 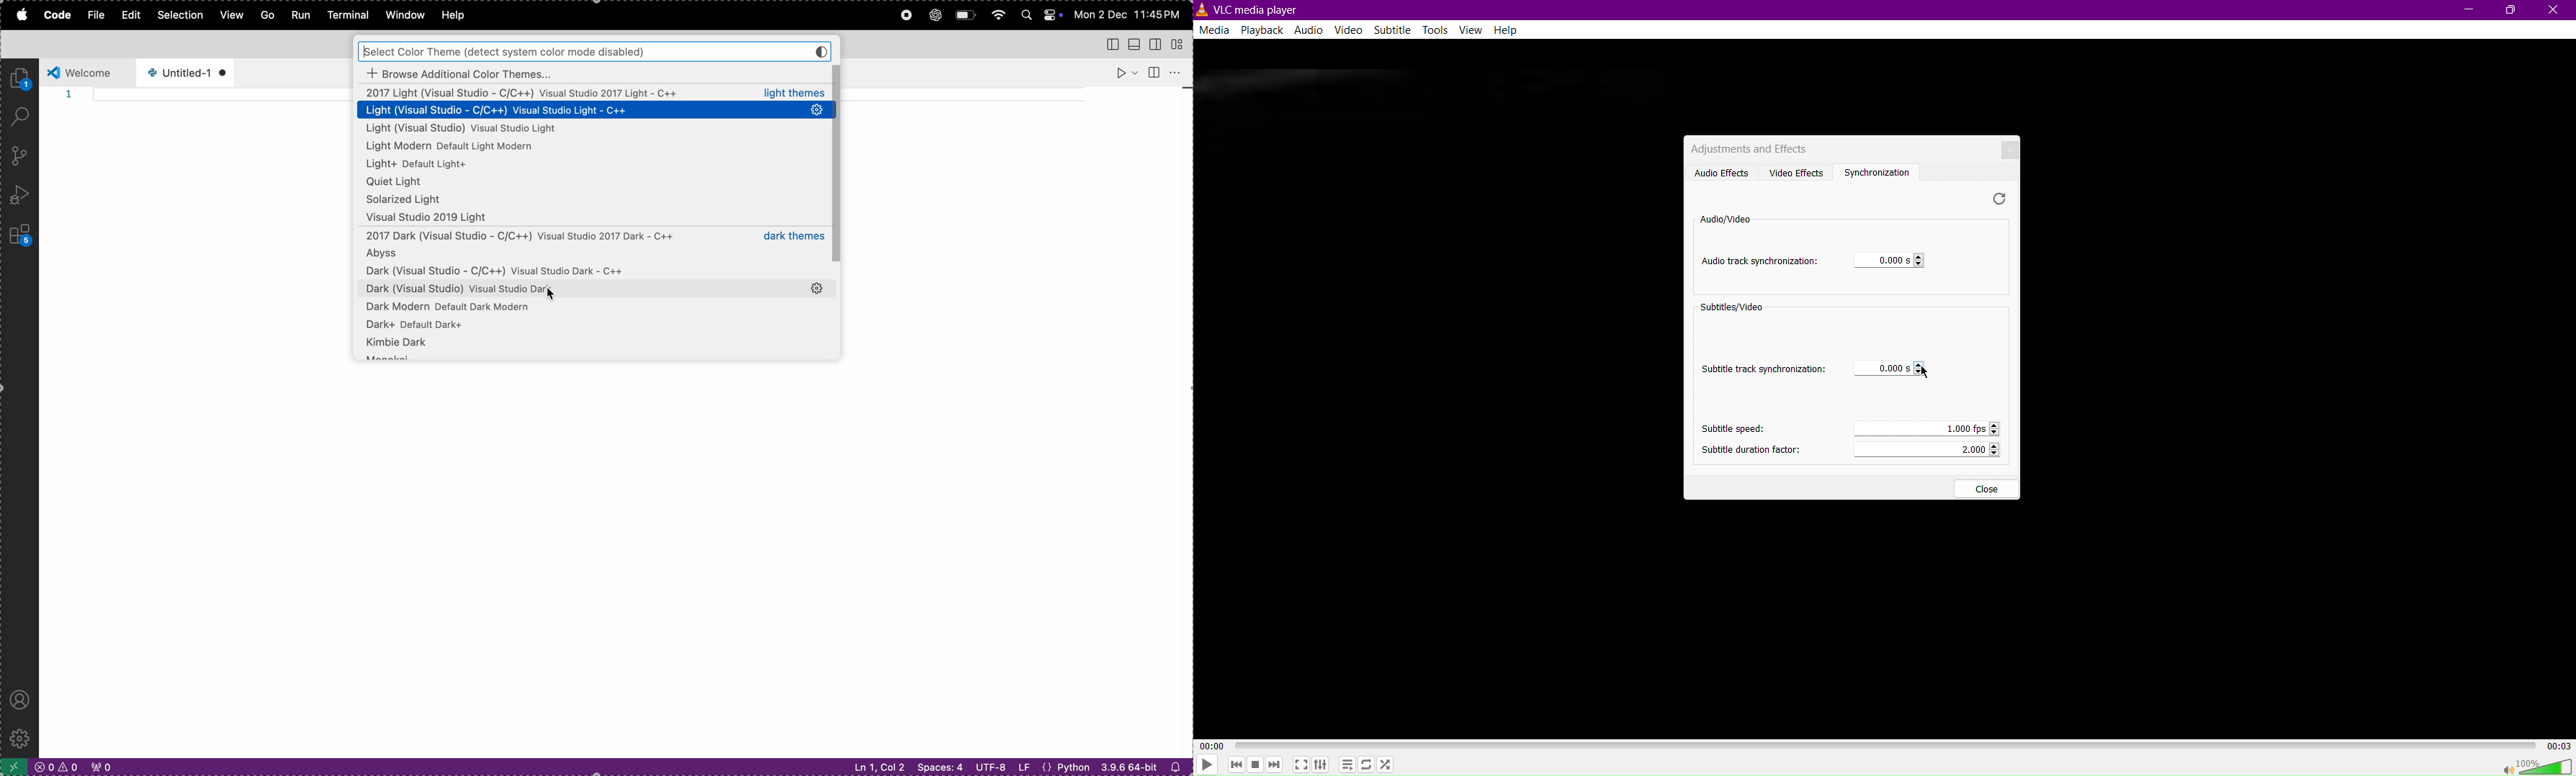 What do you see at coordinates (1885, 745) in the screenshot?
I see `timeline` at bounding box center [1885, 745].